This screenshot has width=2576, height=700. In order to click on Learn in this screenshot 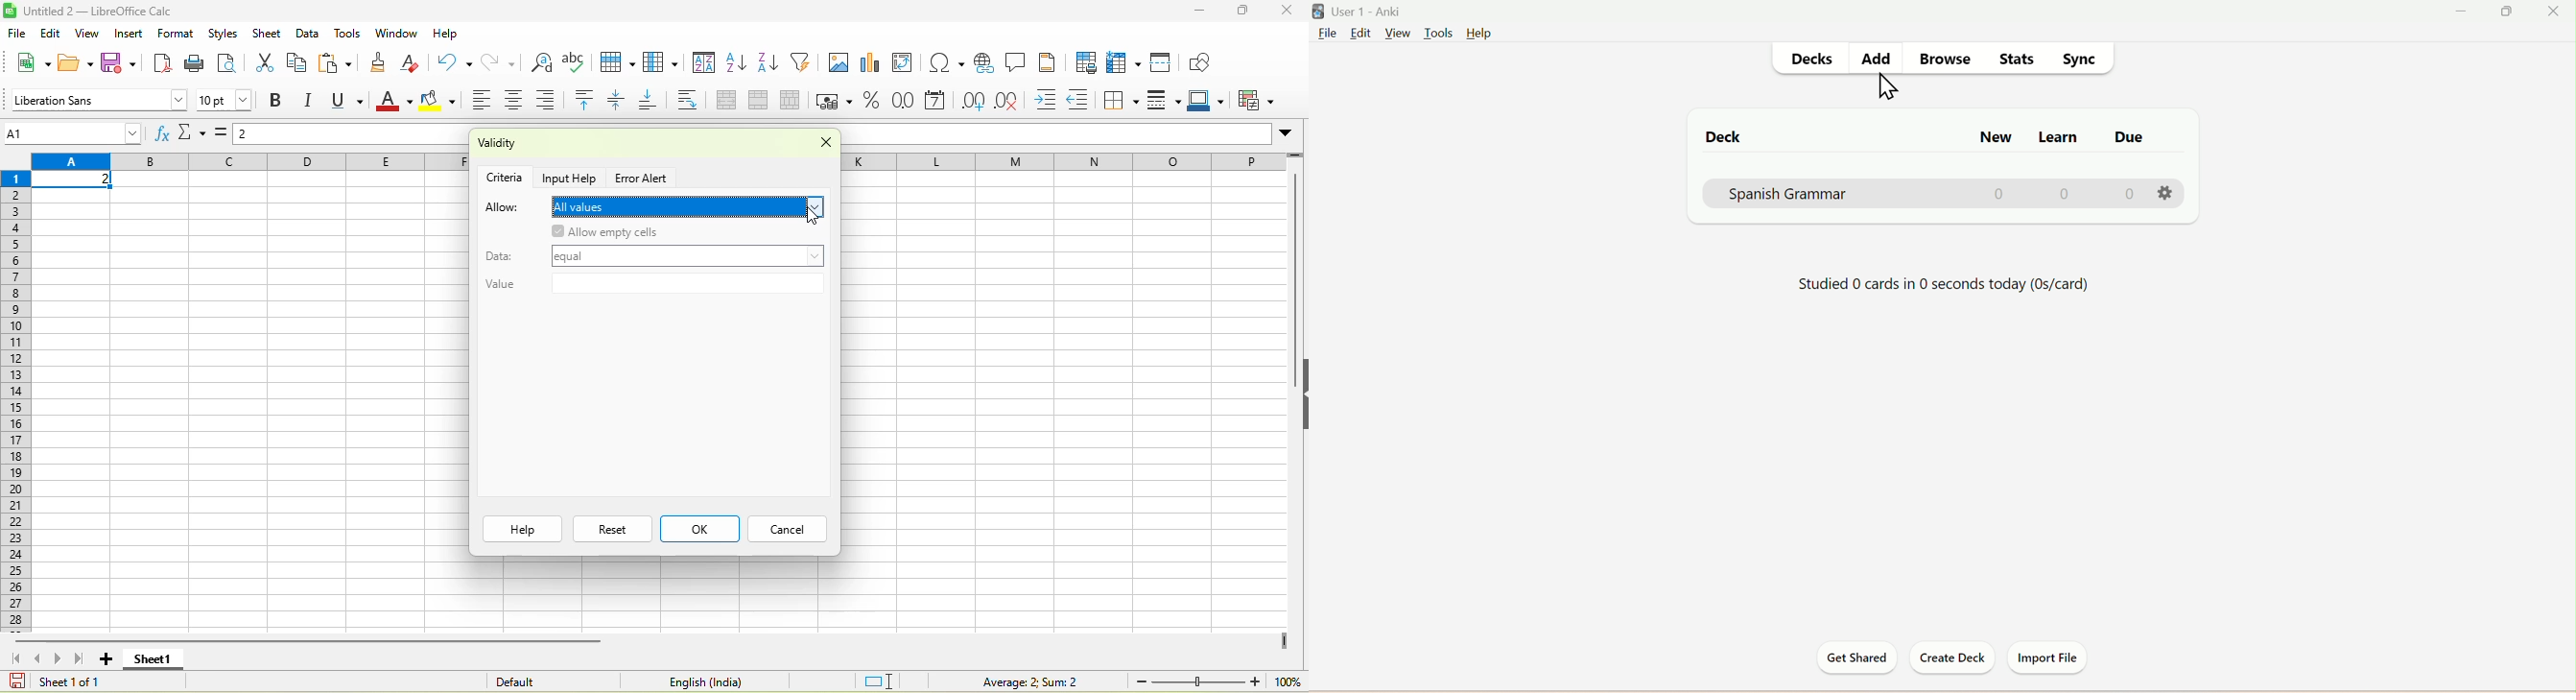, I will do `click(2057, 139)`.